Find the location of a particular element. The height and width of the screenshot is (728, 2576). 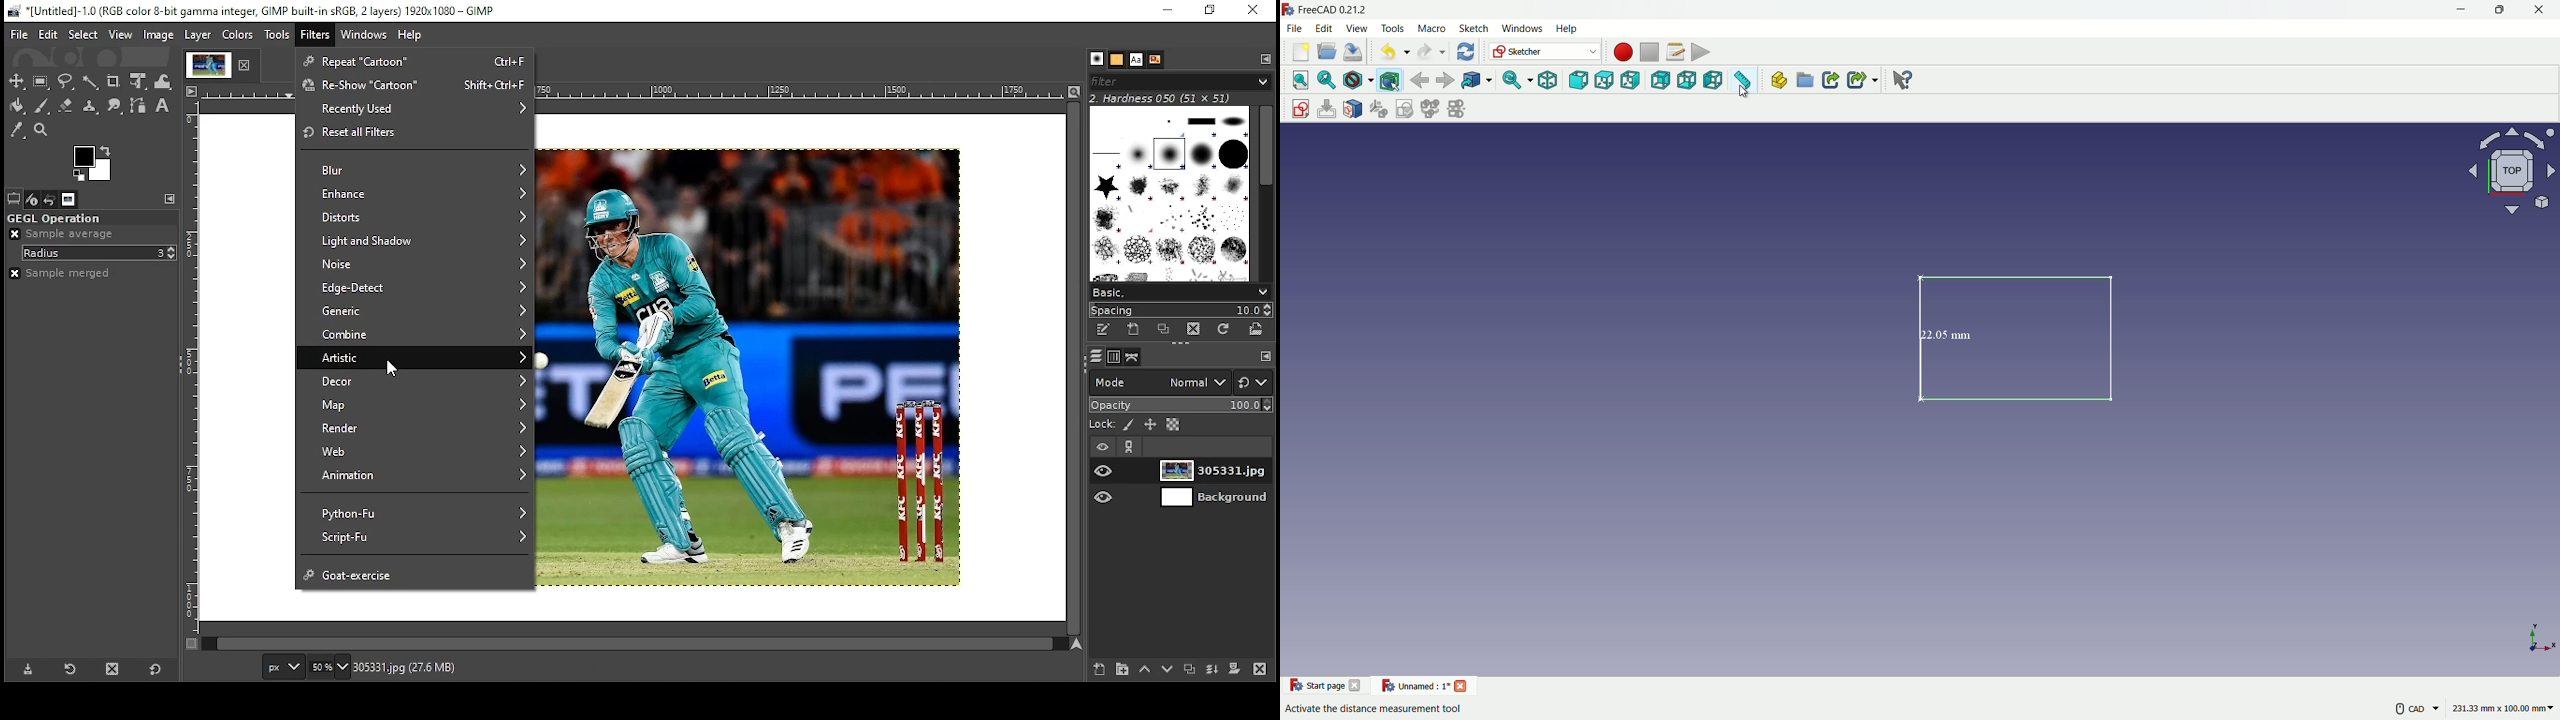

filters is located at coordinates (315, 35).